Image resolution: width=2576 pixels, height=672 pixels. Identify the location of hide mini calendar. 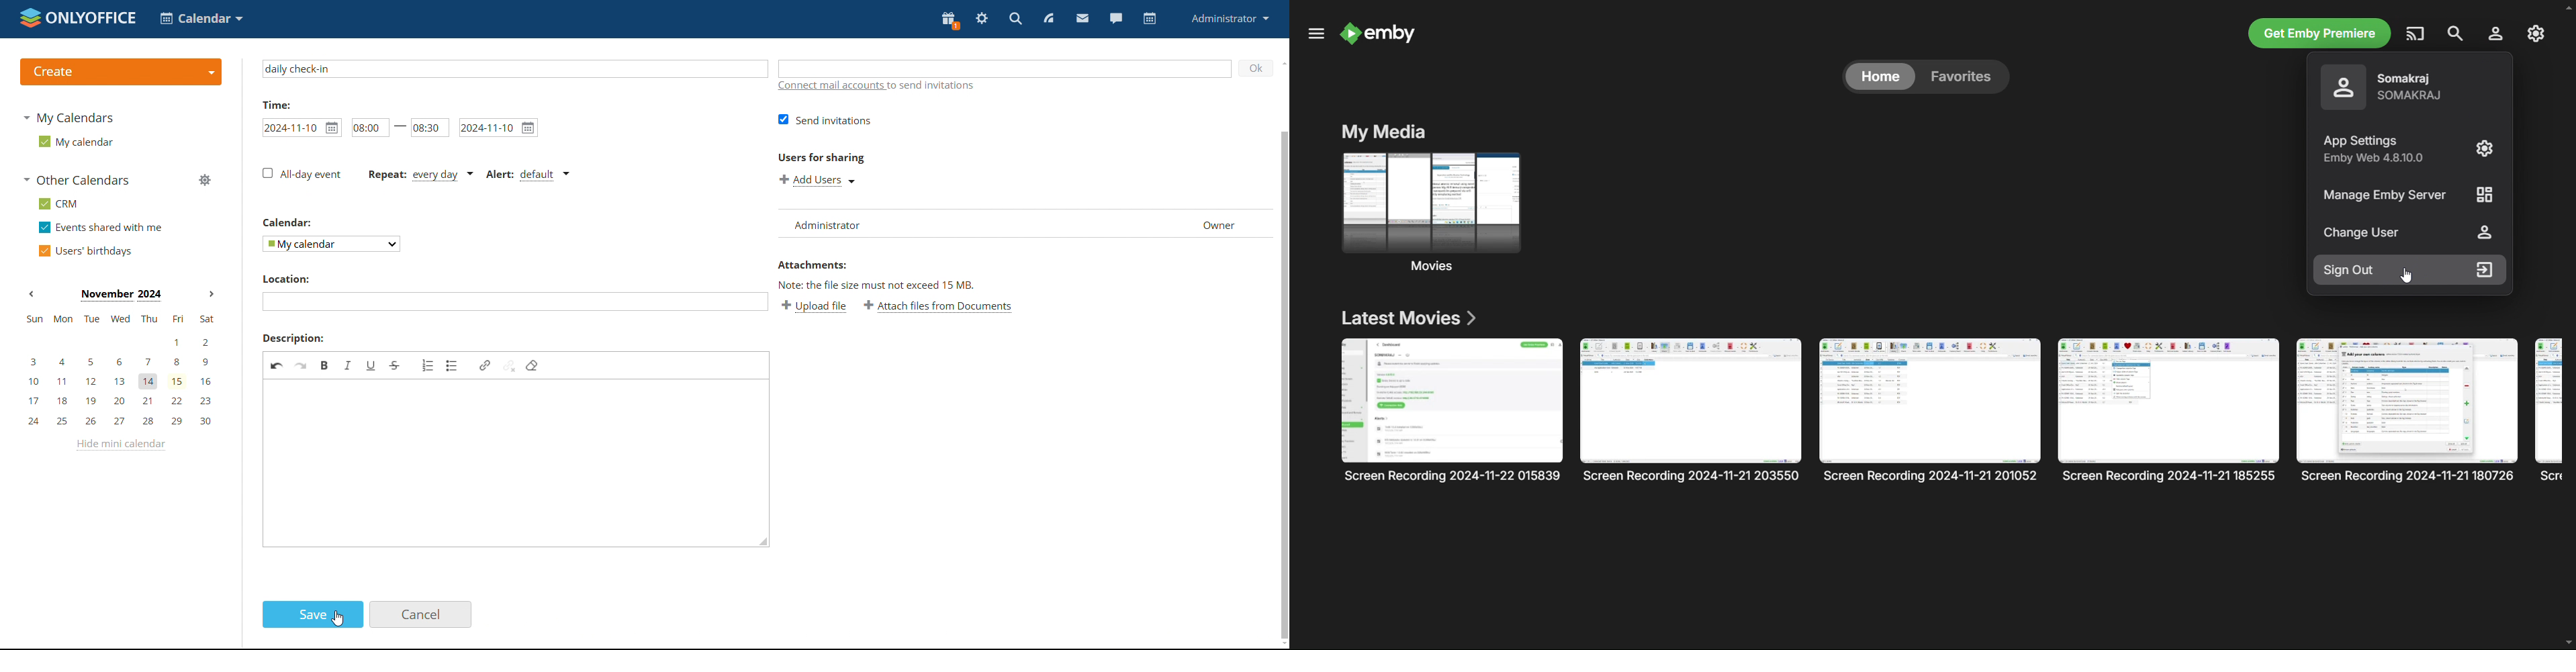
(119, 445).